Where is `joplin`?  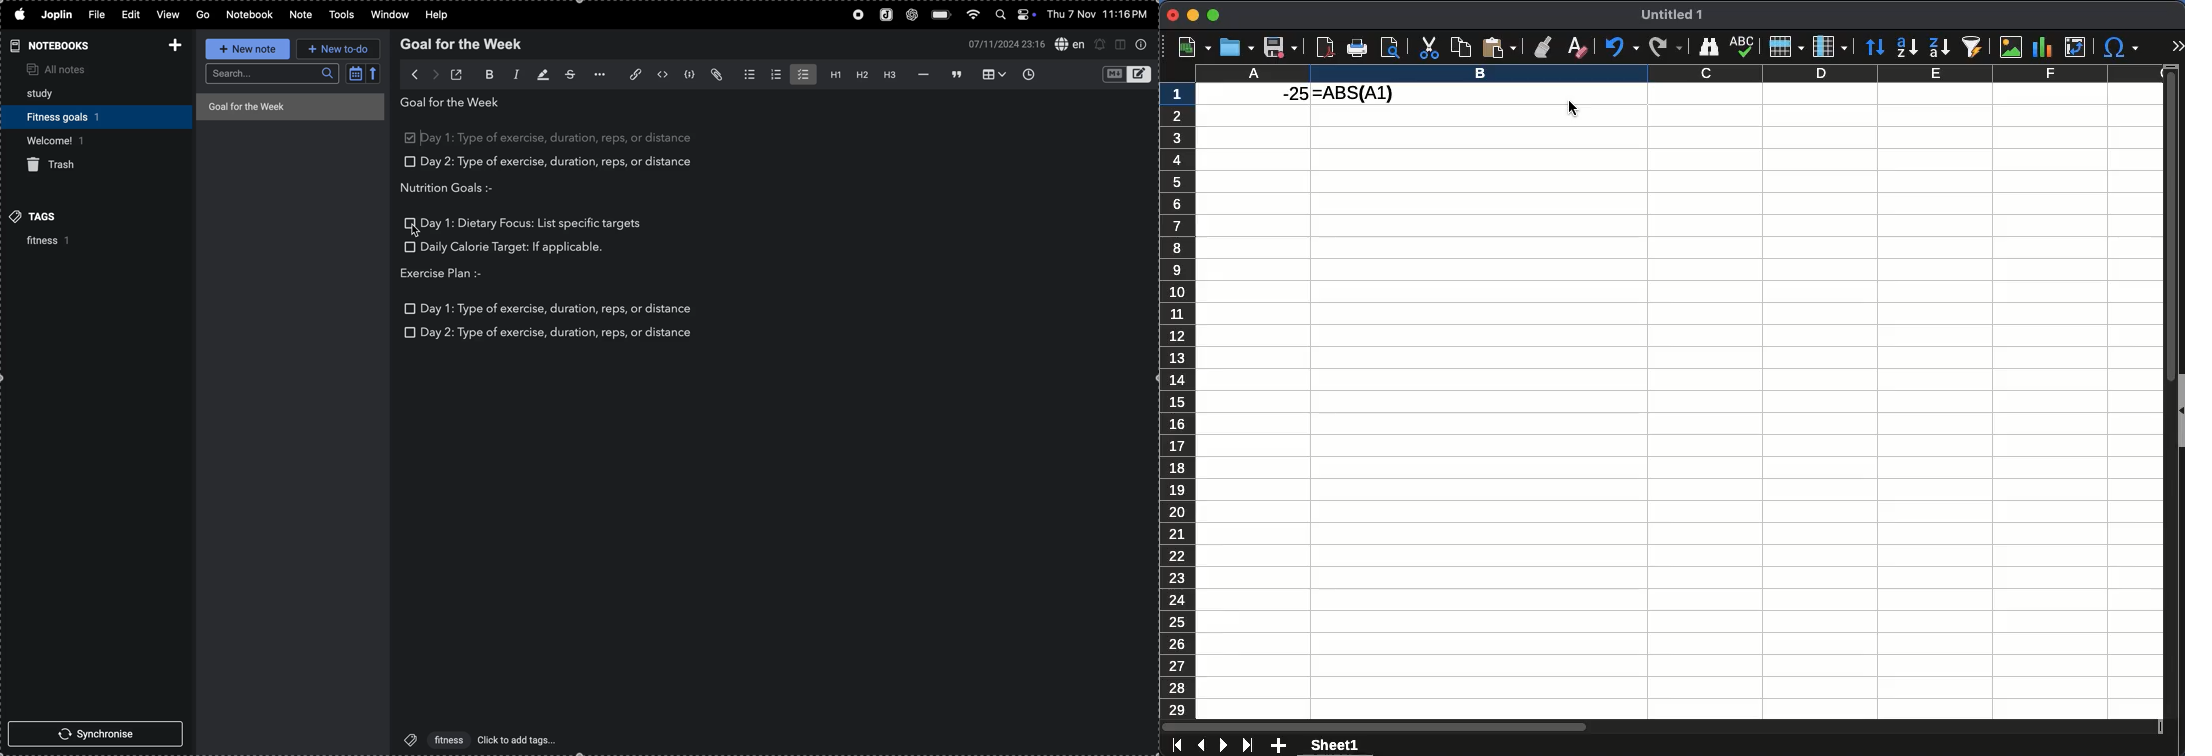
joplin is located at coordinates (57, 15).